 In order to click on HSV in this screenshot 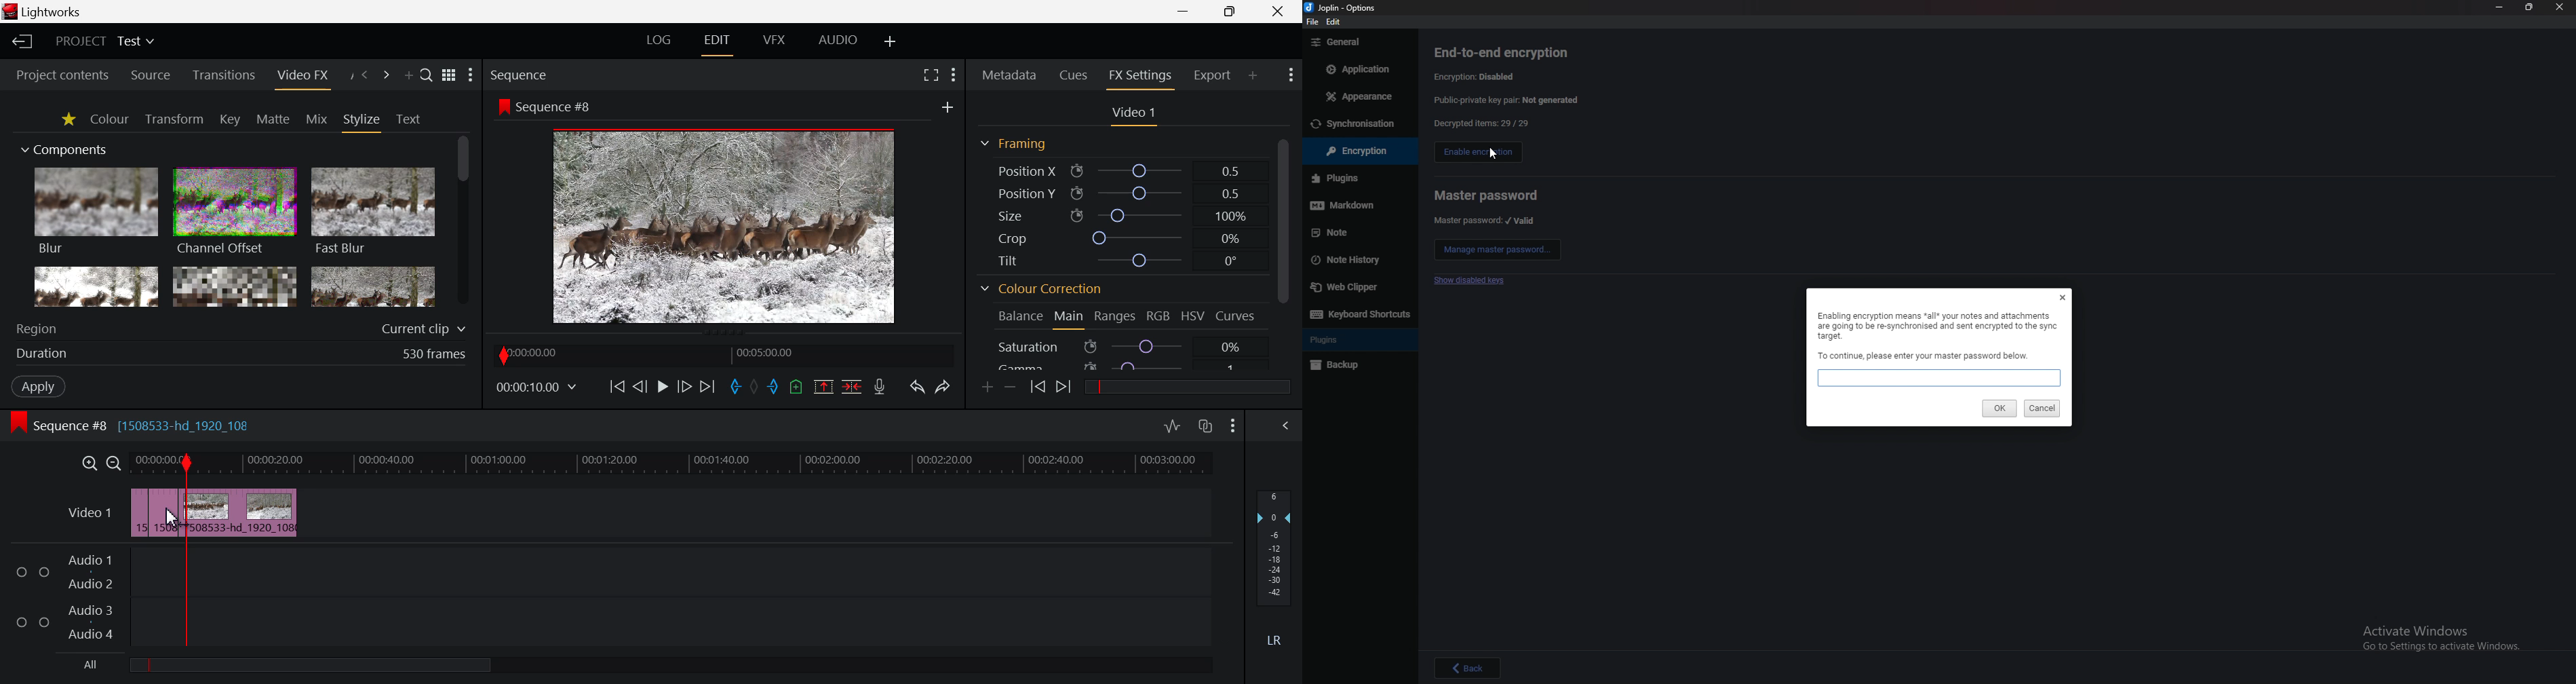, I will do `click(1195, 317)`.